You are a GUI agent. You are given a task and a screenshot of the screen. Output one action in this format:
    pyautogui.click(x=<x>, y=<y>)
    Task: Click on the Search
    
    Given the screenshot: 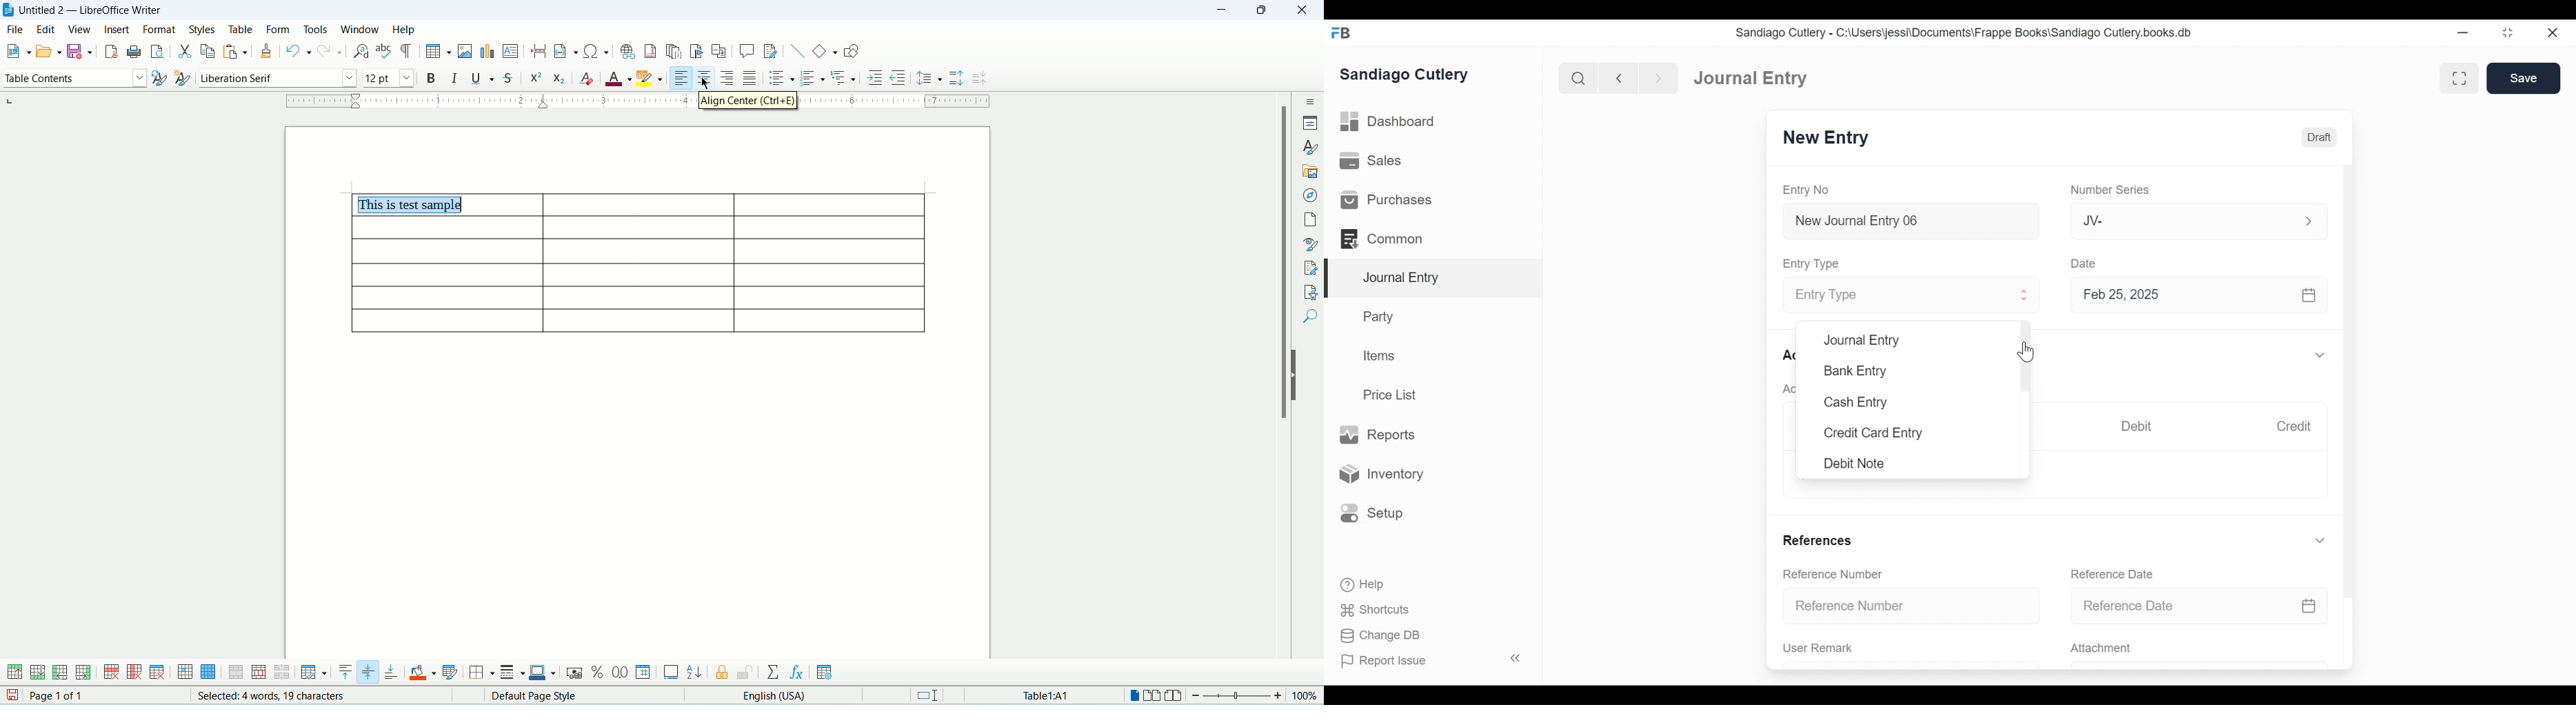 What is the action you would take?
    pyautogui.click(x=1579, y=78)
    